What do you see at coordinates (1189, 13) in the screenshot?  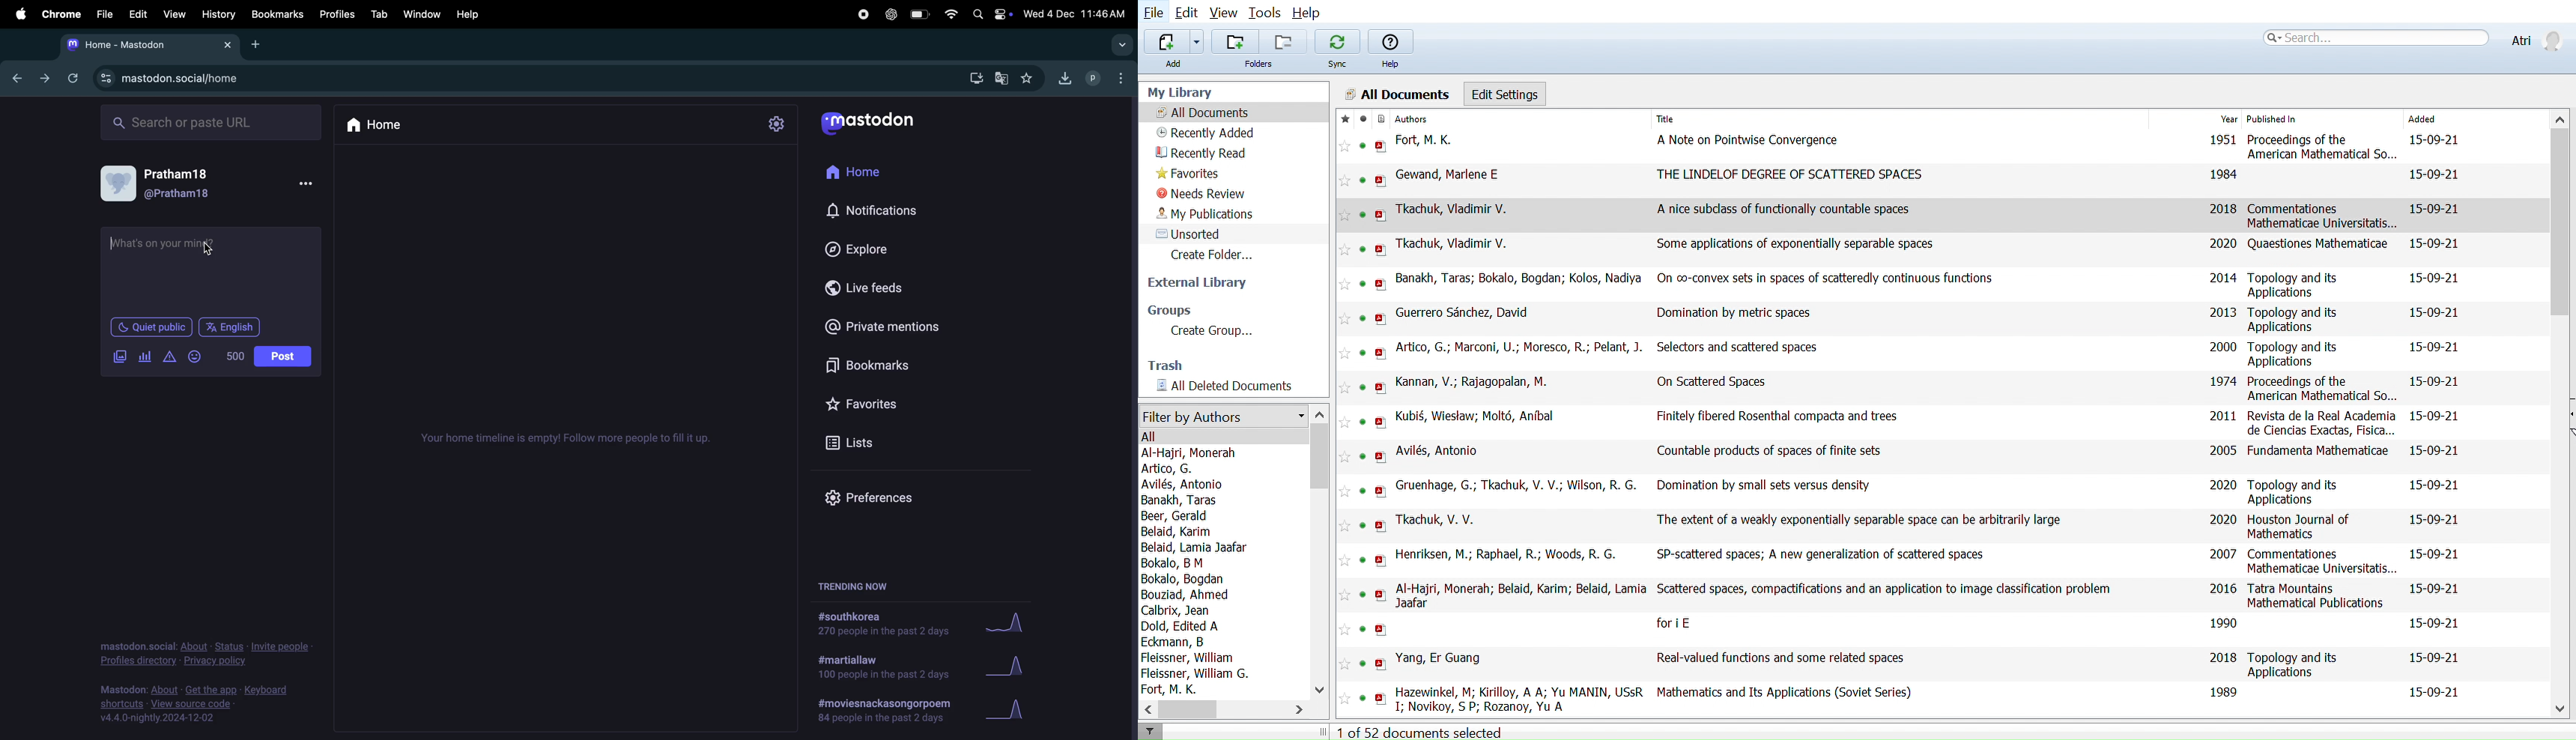 I see `Edit` at bounding box center [1189, 13].